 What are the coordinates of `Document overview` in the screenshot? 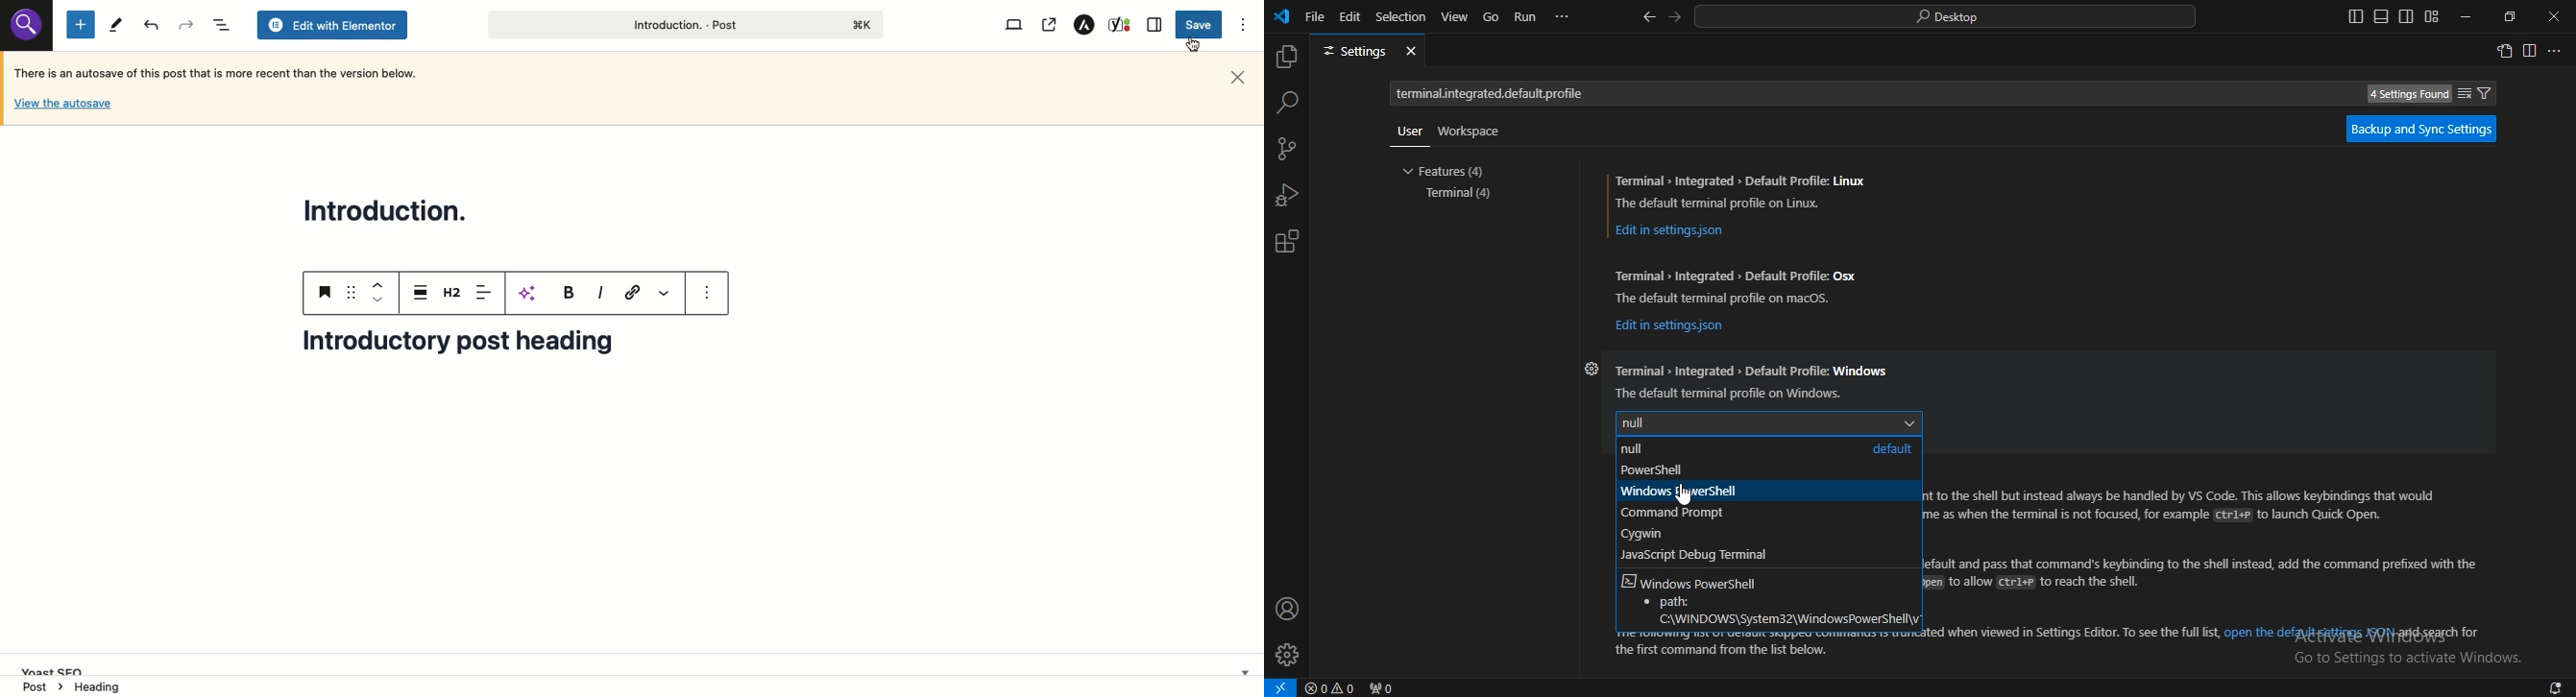 It's located at (220, 25).